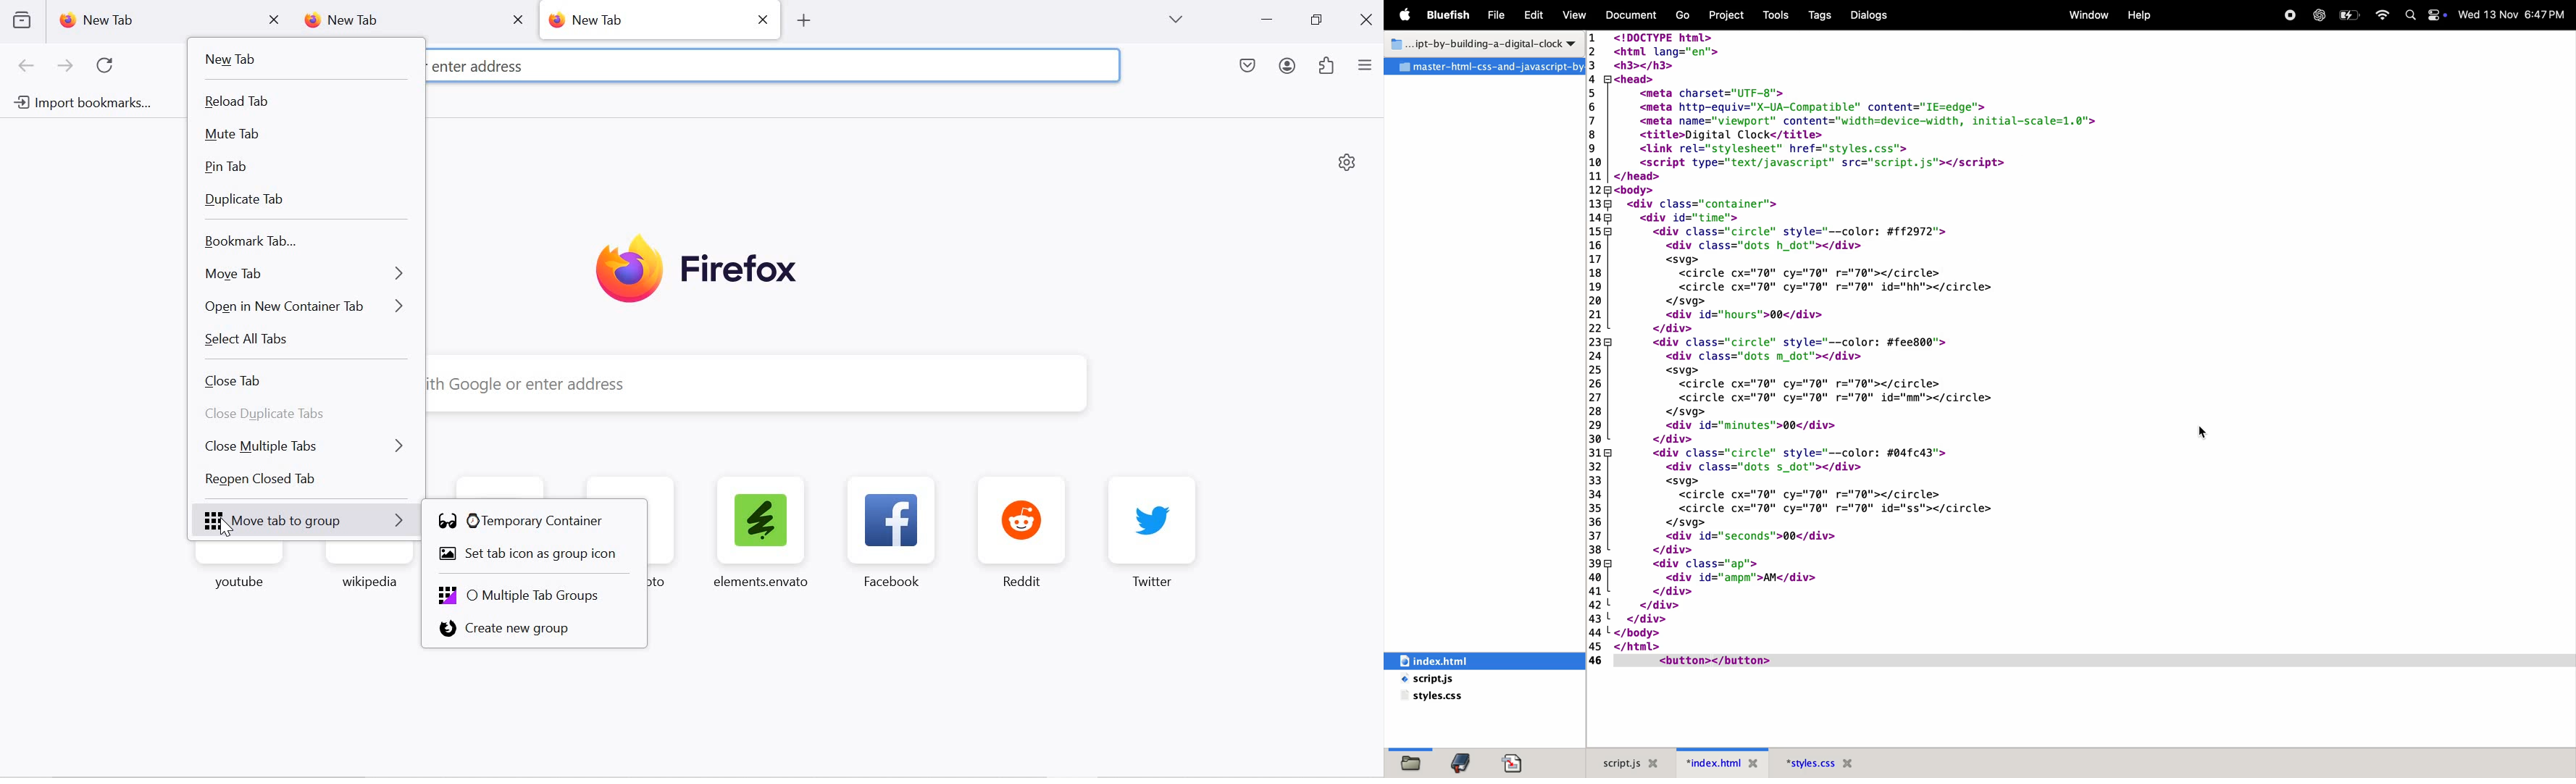 The width and height of the screenshot is (2576, 784). Describe the element at coordinates (1714, 661) in the screenshot. I see `button tag` at that location.